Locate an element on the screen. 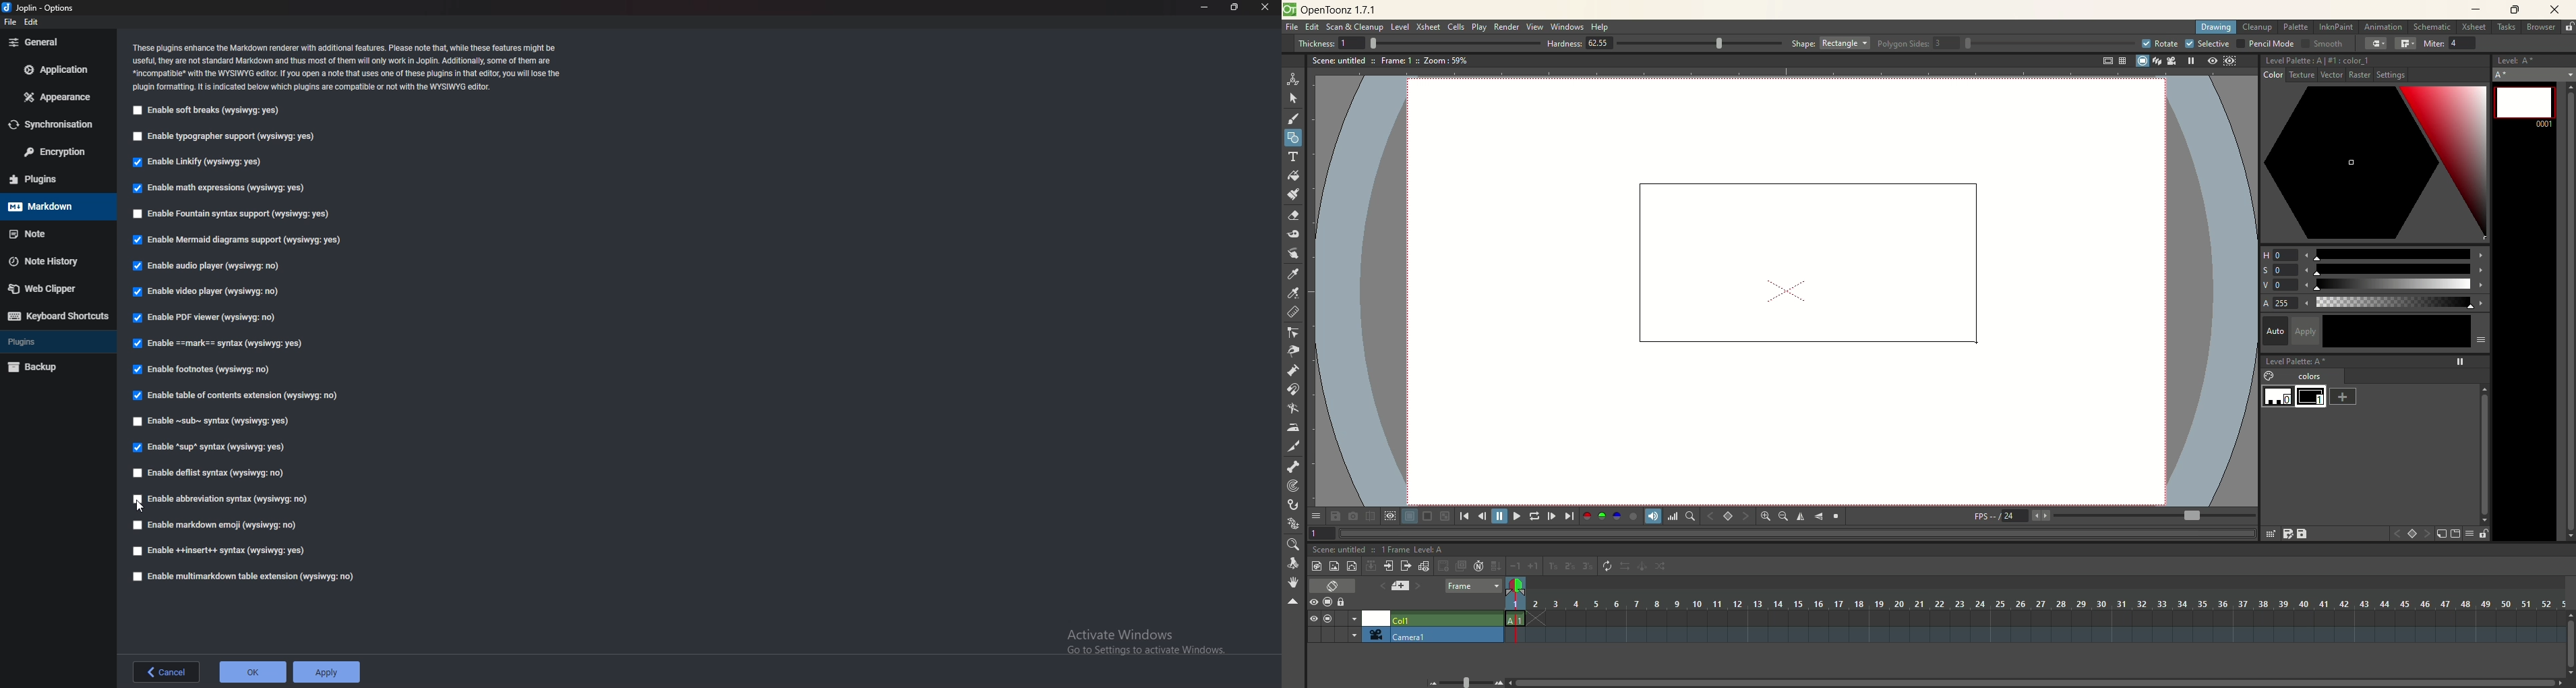 The image size is (2576, 700). lock toggle is located at coordinates (1347, 602).